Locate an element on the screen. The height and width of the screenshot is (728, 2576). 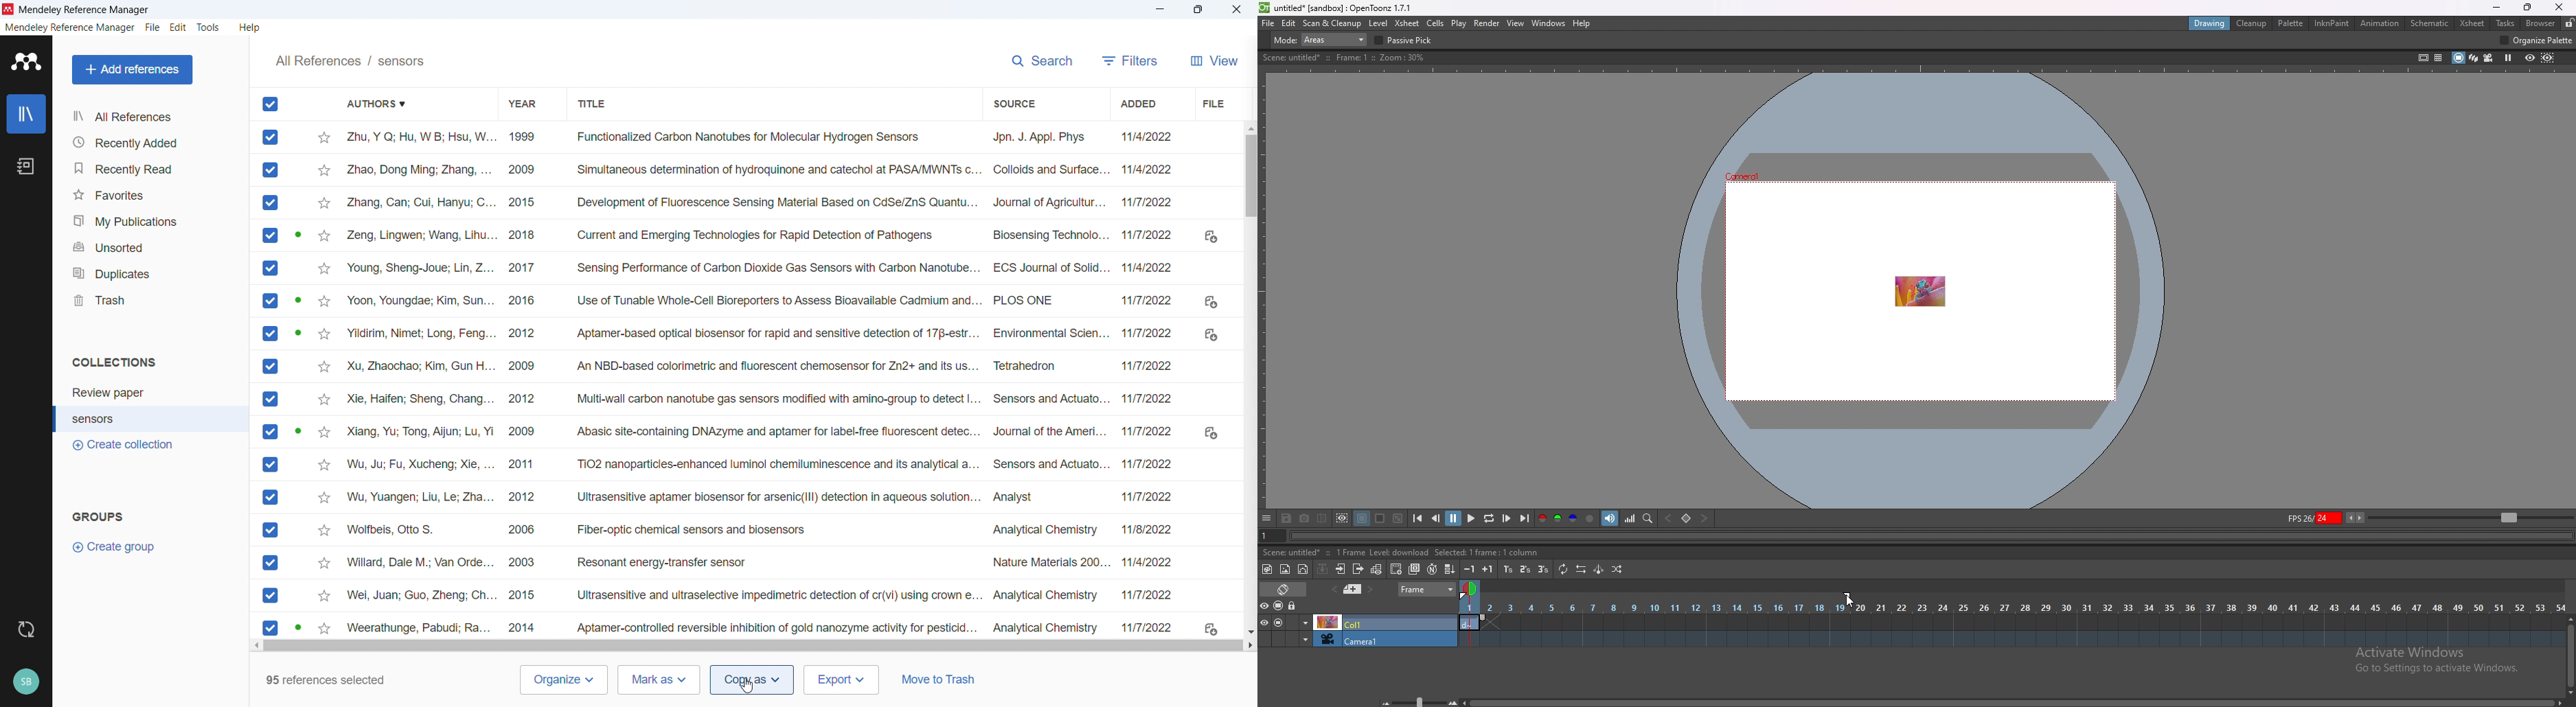
next key is located at coordinates (1703, 518).